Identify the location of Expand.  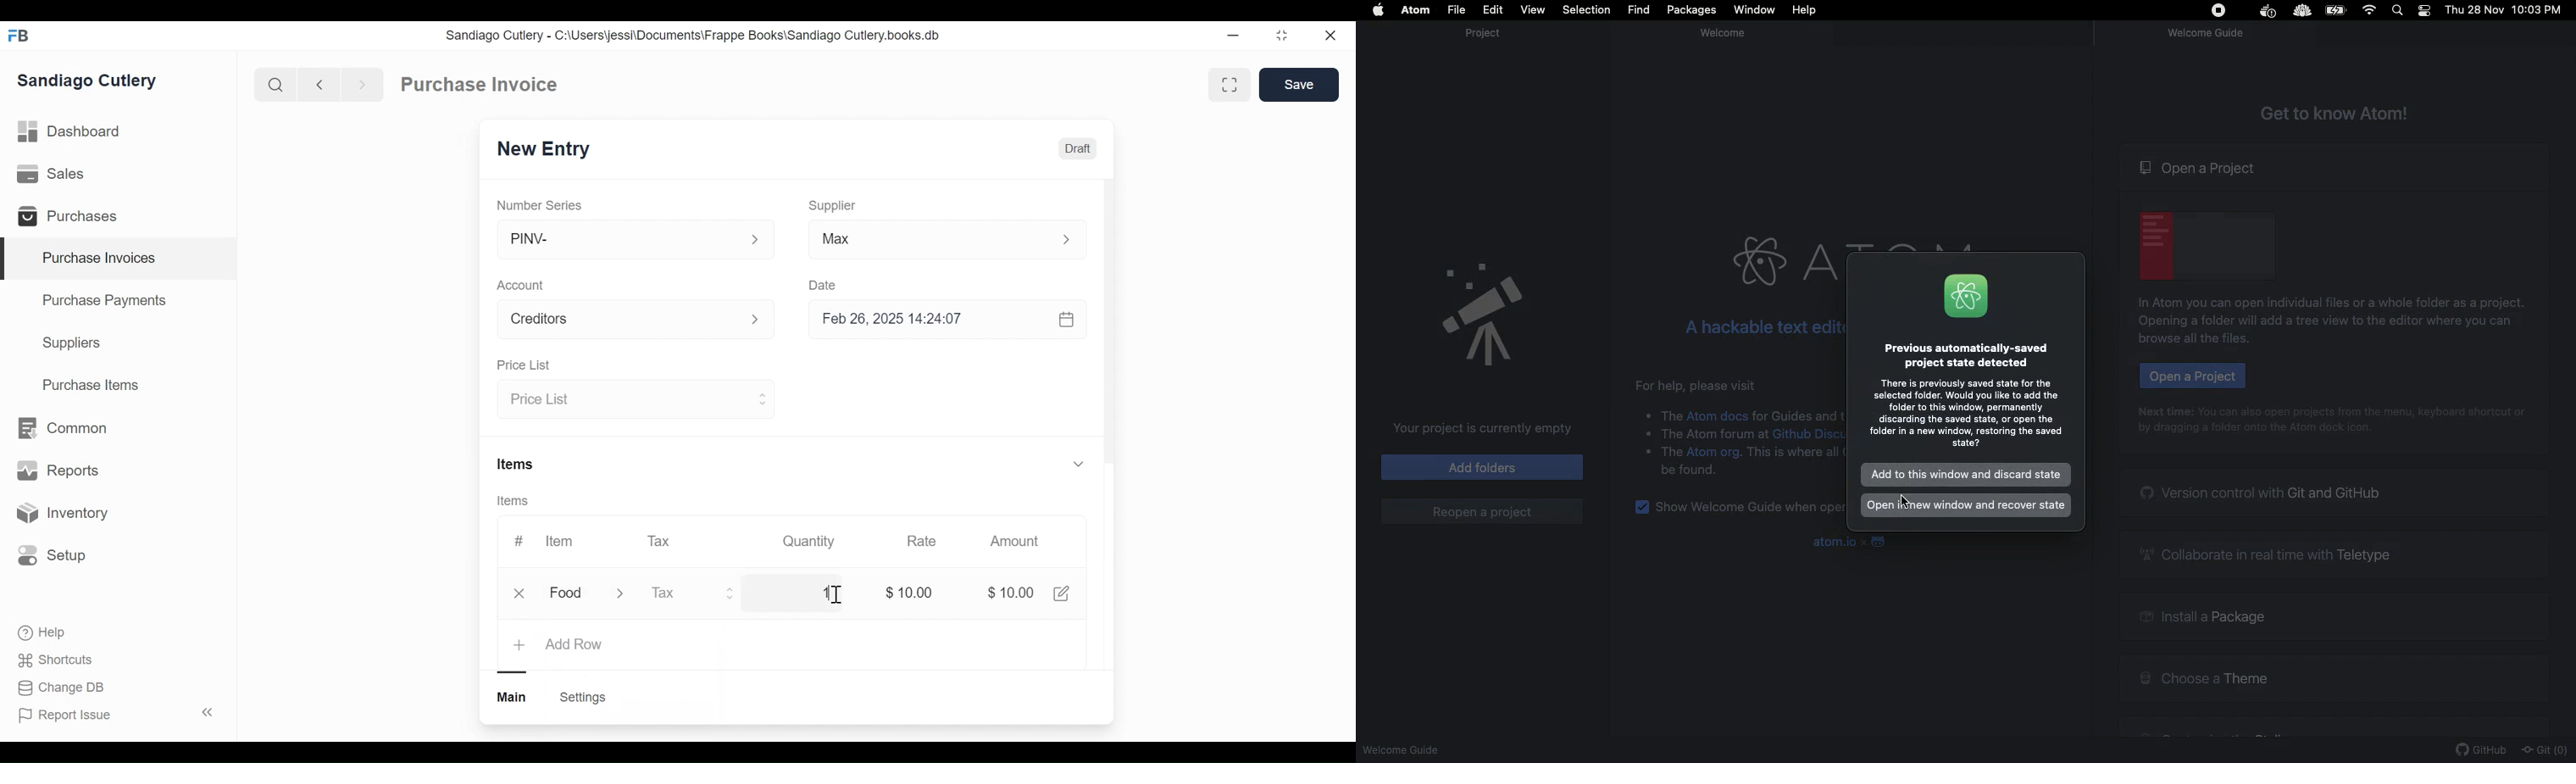
(629, 594).